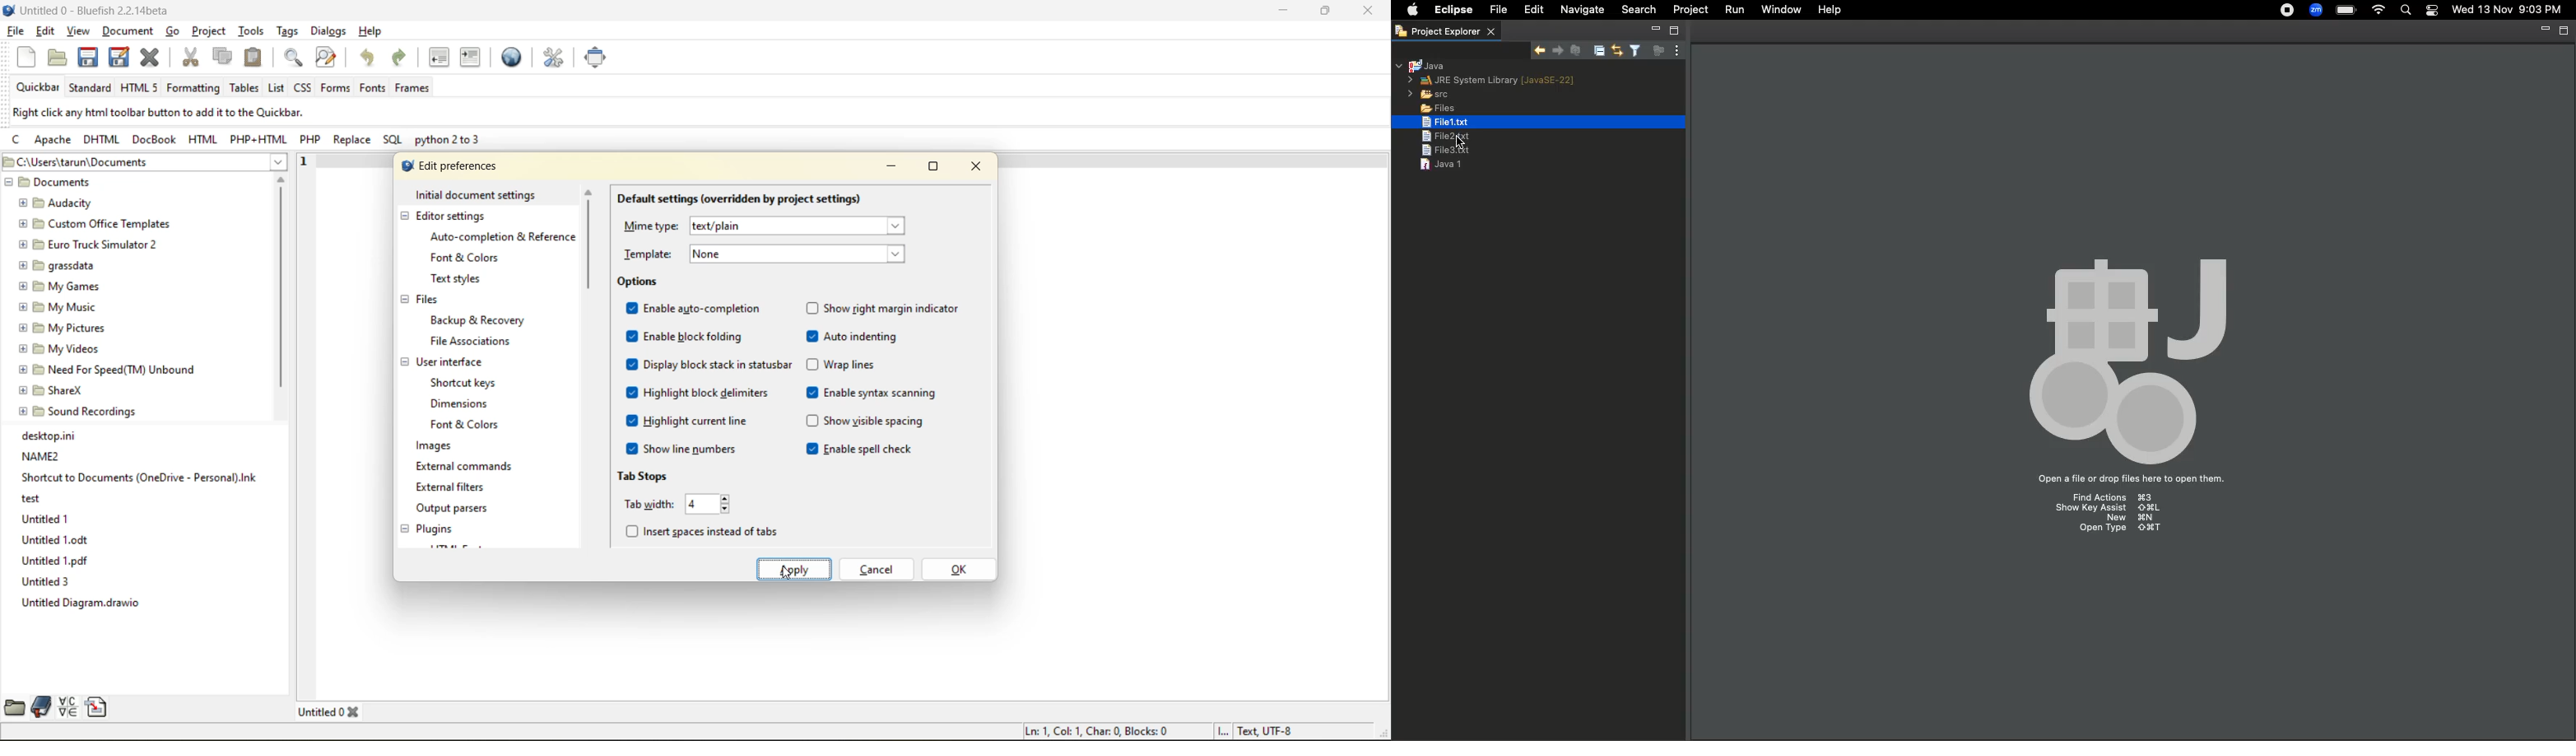  What do you see at coordinates (931, 170) in the screenshot?
I see `maximize` at bounding box center [931, 170].